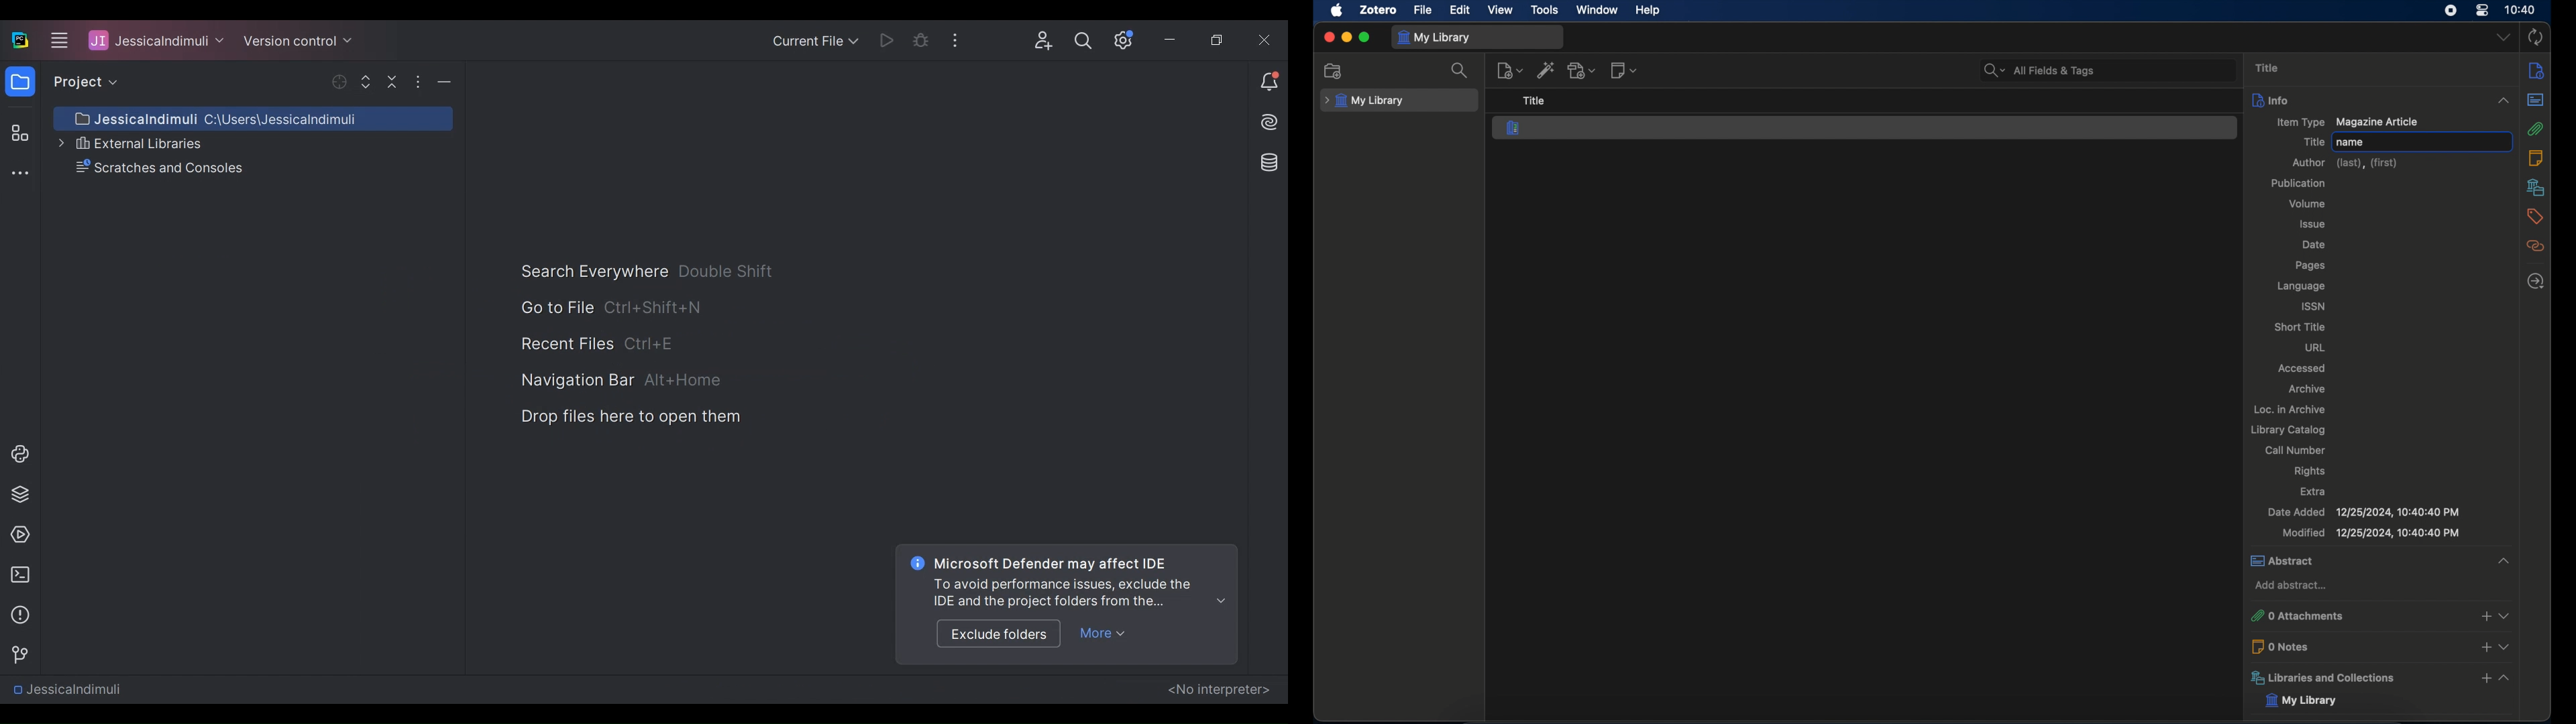 The height and width of the screenshot is (728, 2576). I want to click on modified, so click(2371, 533).